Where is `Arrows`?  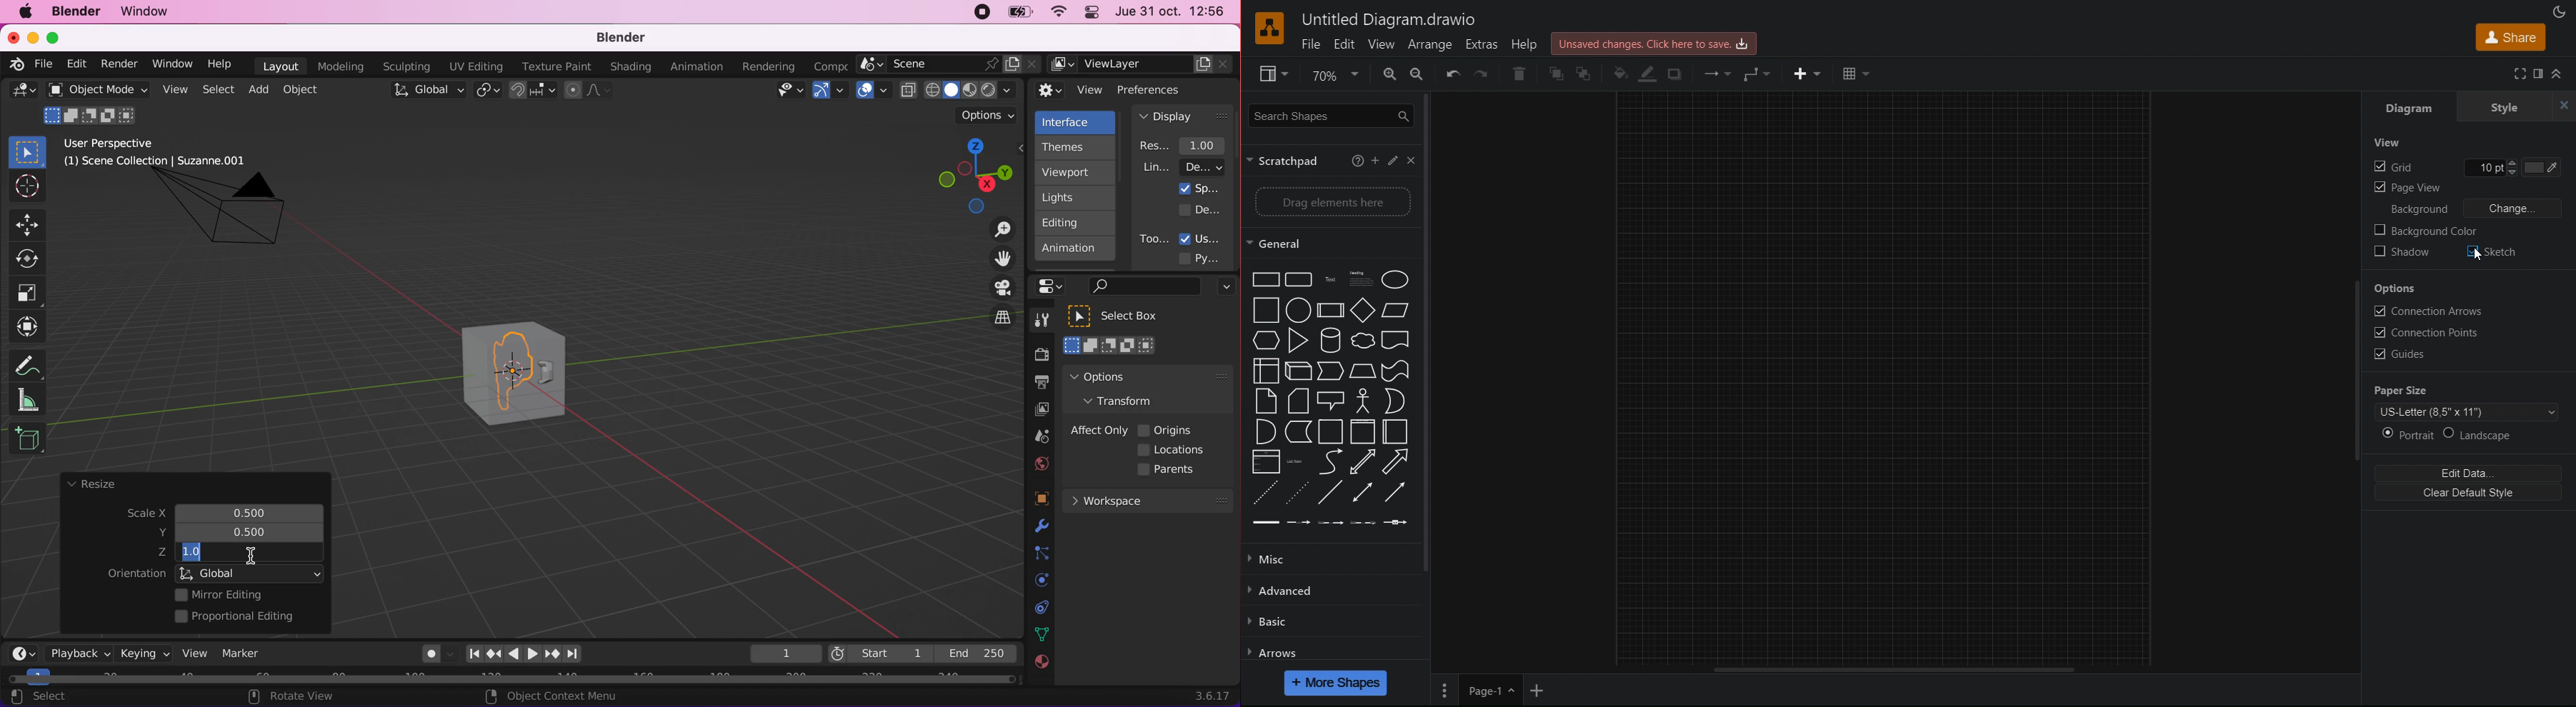
Arrows is located at coordinates (1324, 651).